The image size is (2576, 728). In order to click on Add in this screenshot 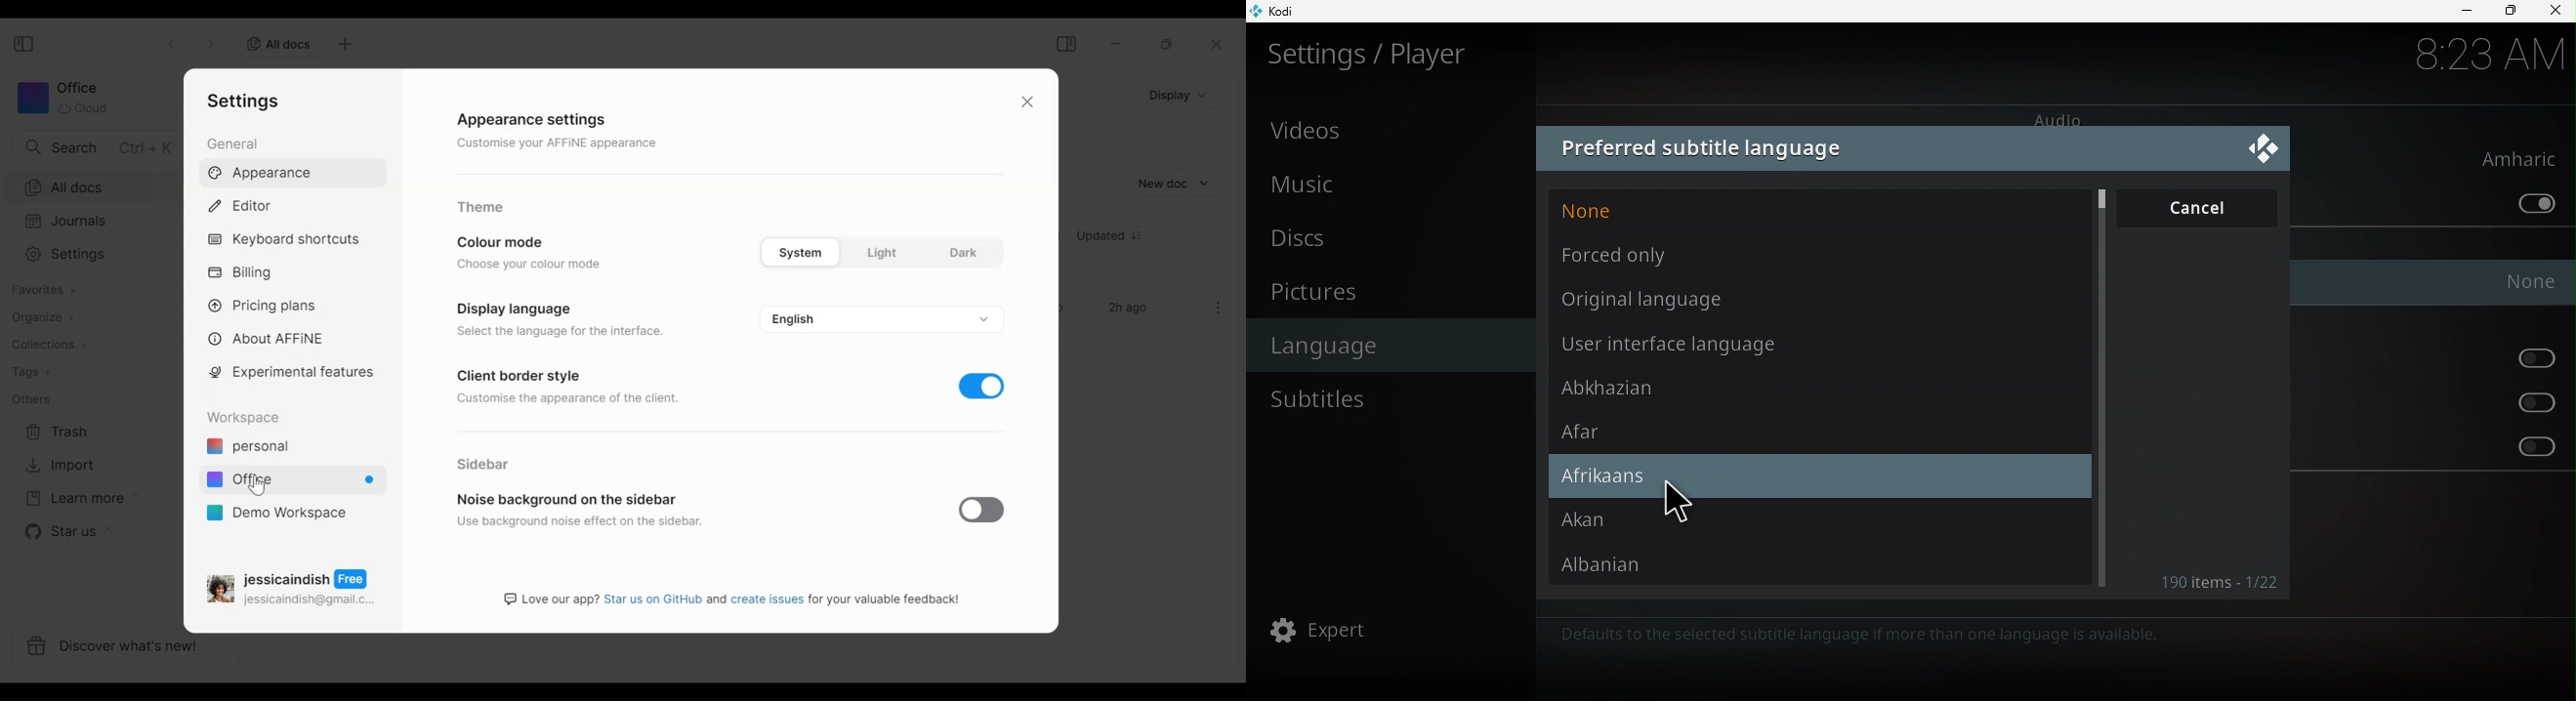, I will do `click(343, 44)`.